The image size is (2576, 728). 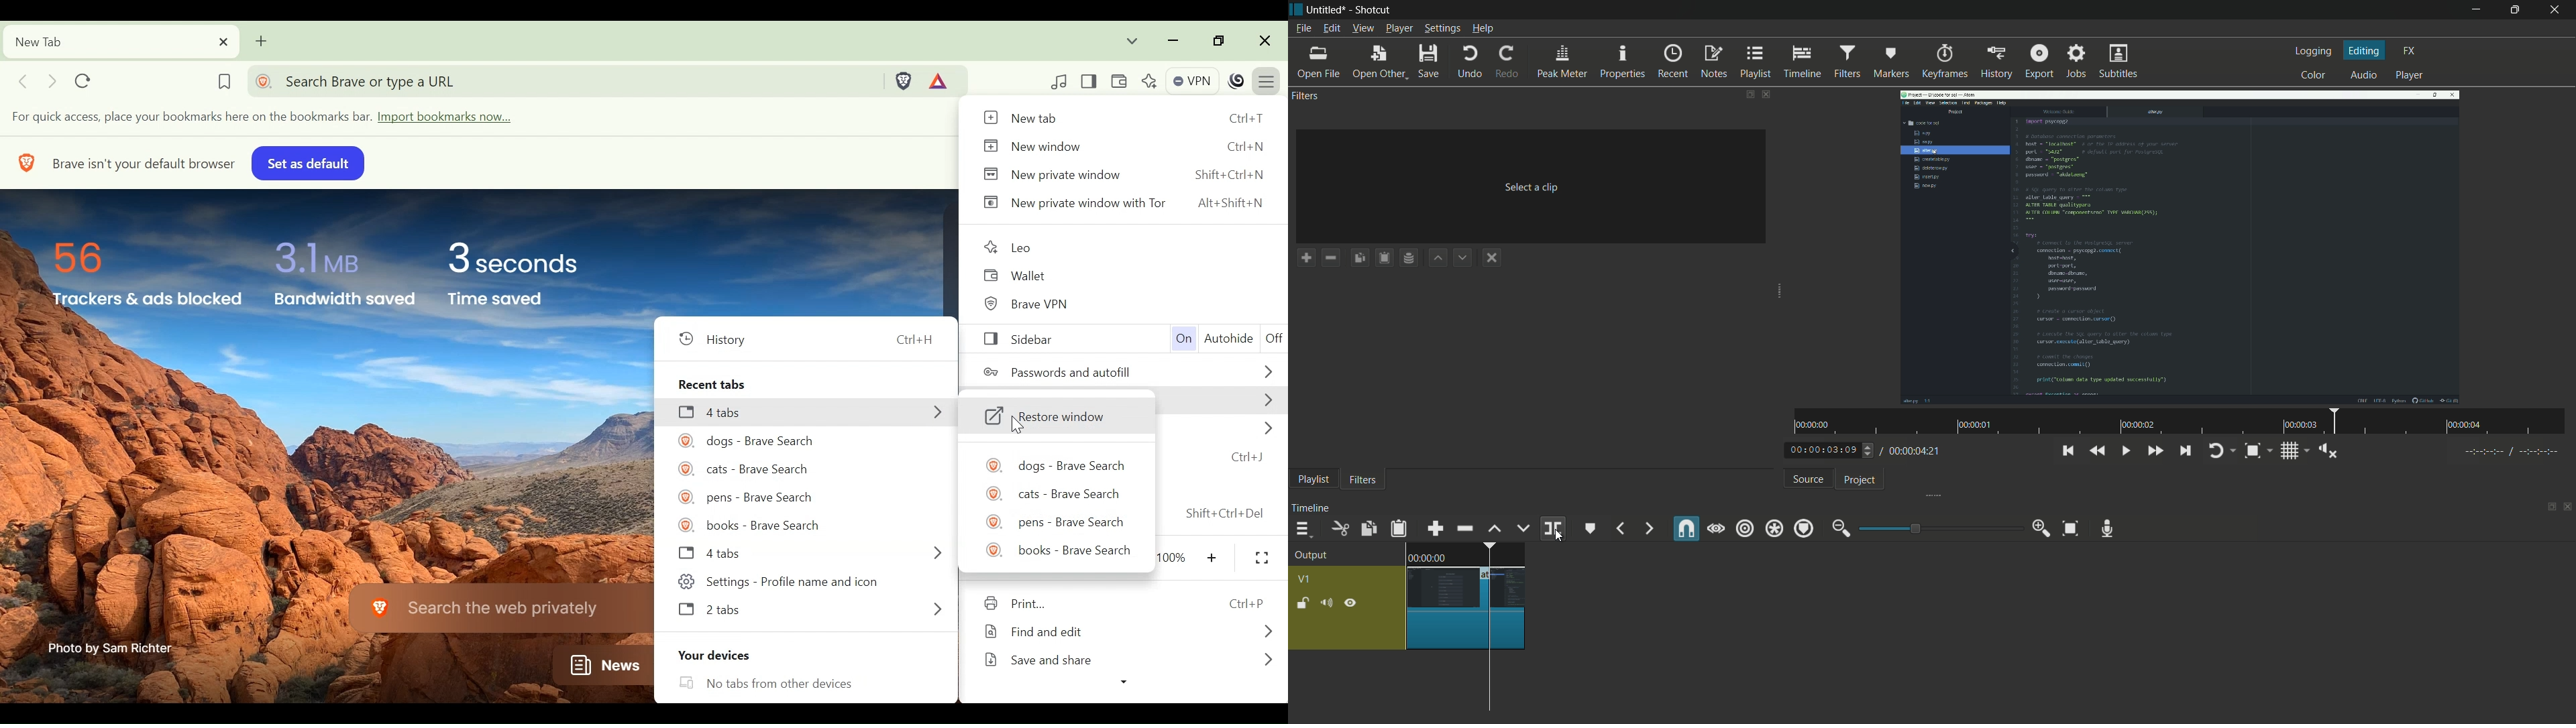 I want to click on playlist, so click(x=1315, y=480).